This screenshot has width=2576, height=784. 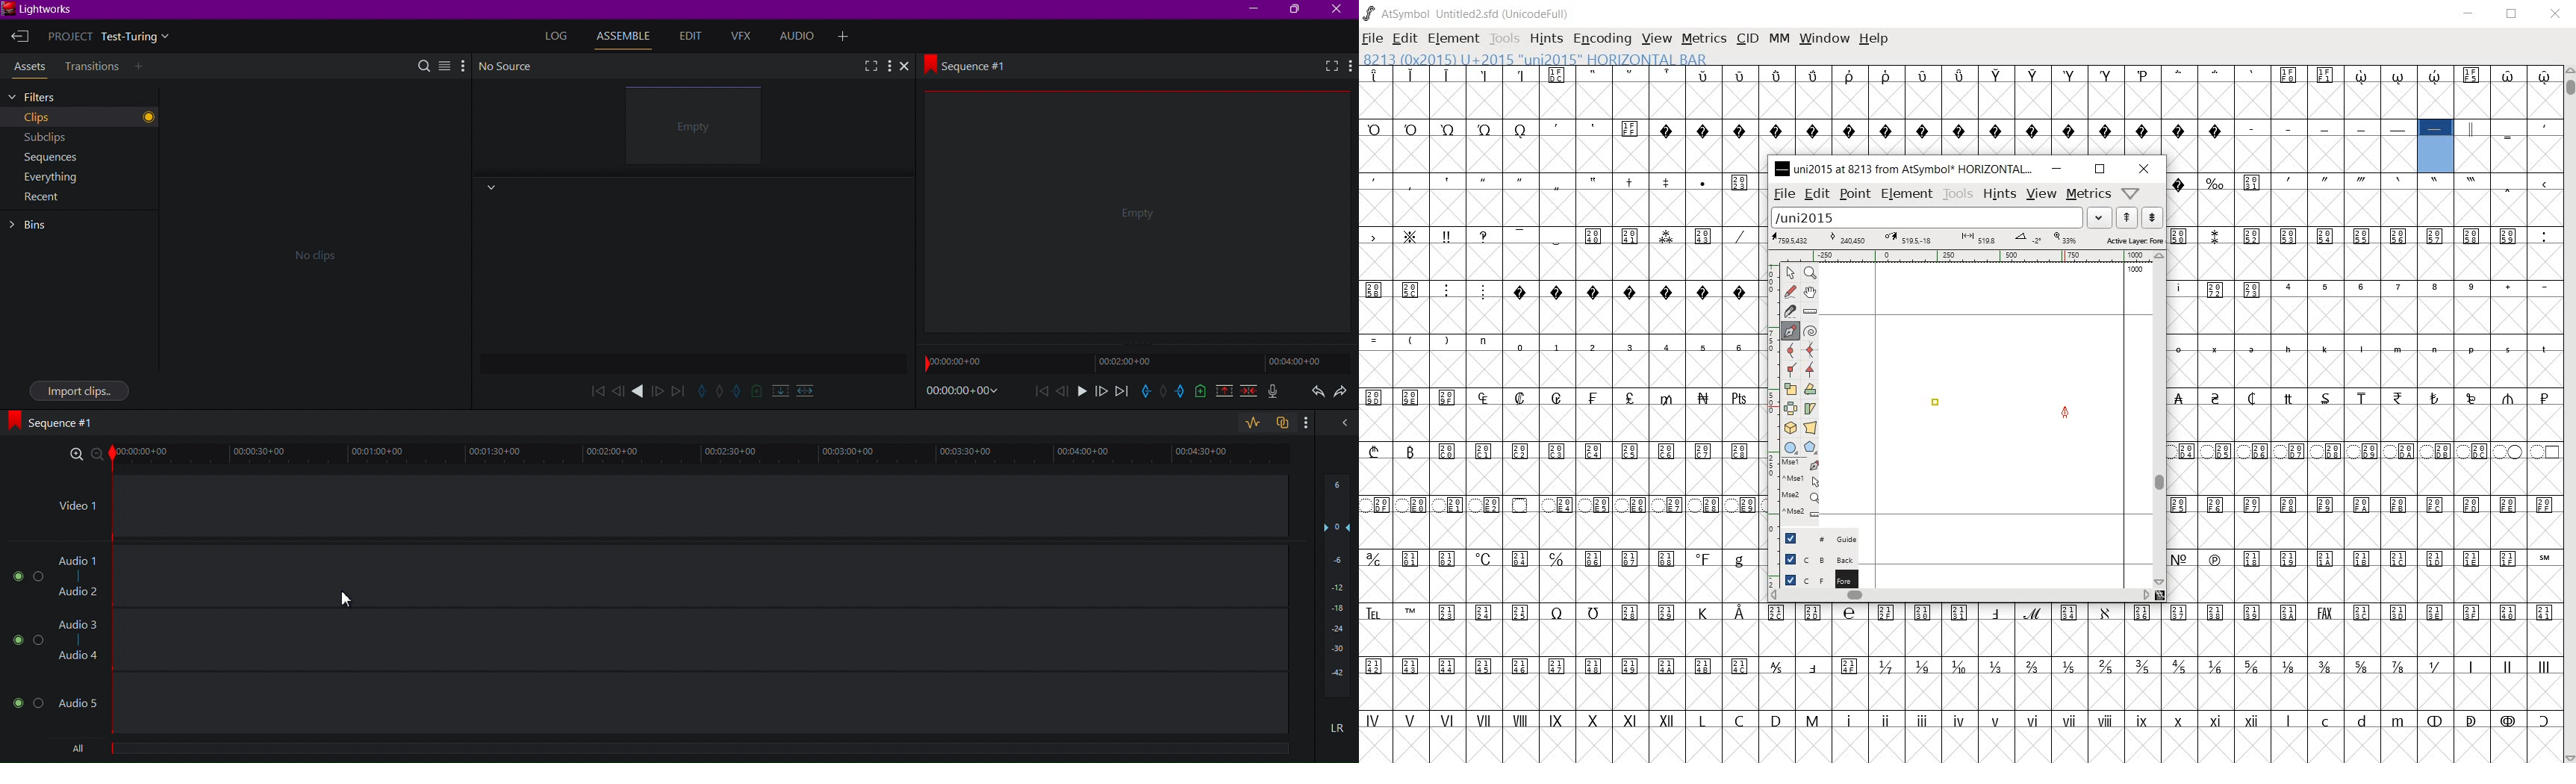 I want to click on Foreground, so click(x=1812, y=579).